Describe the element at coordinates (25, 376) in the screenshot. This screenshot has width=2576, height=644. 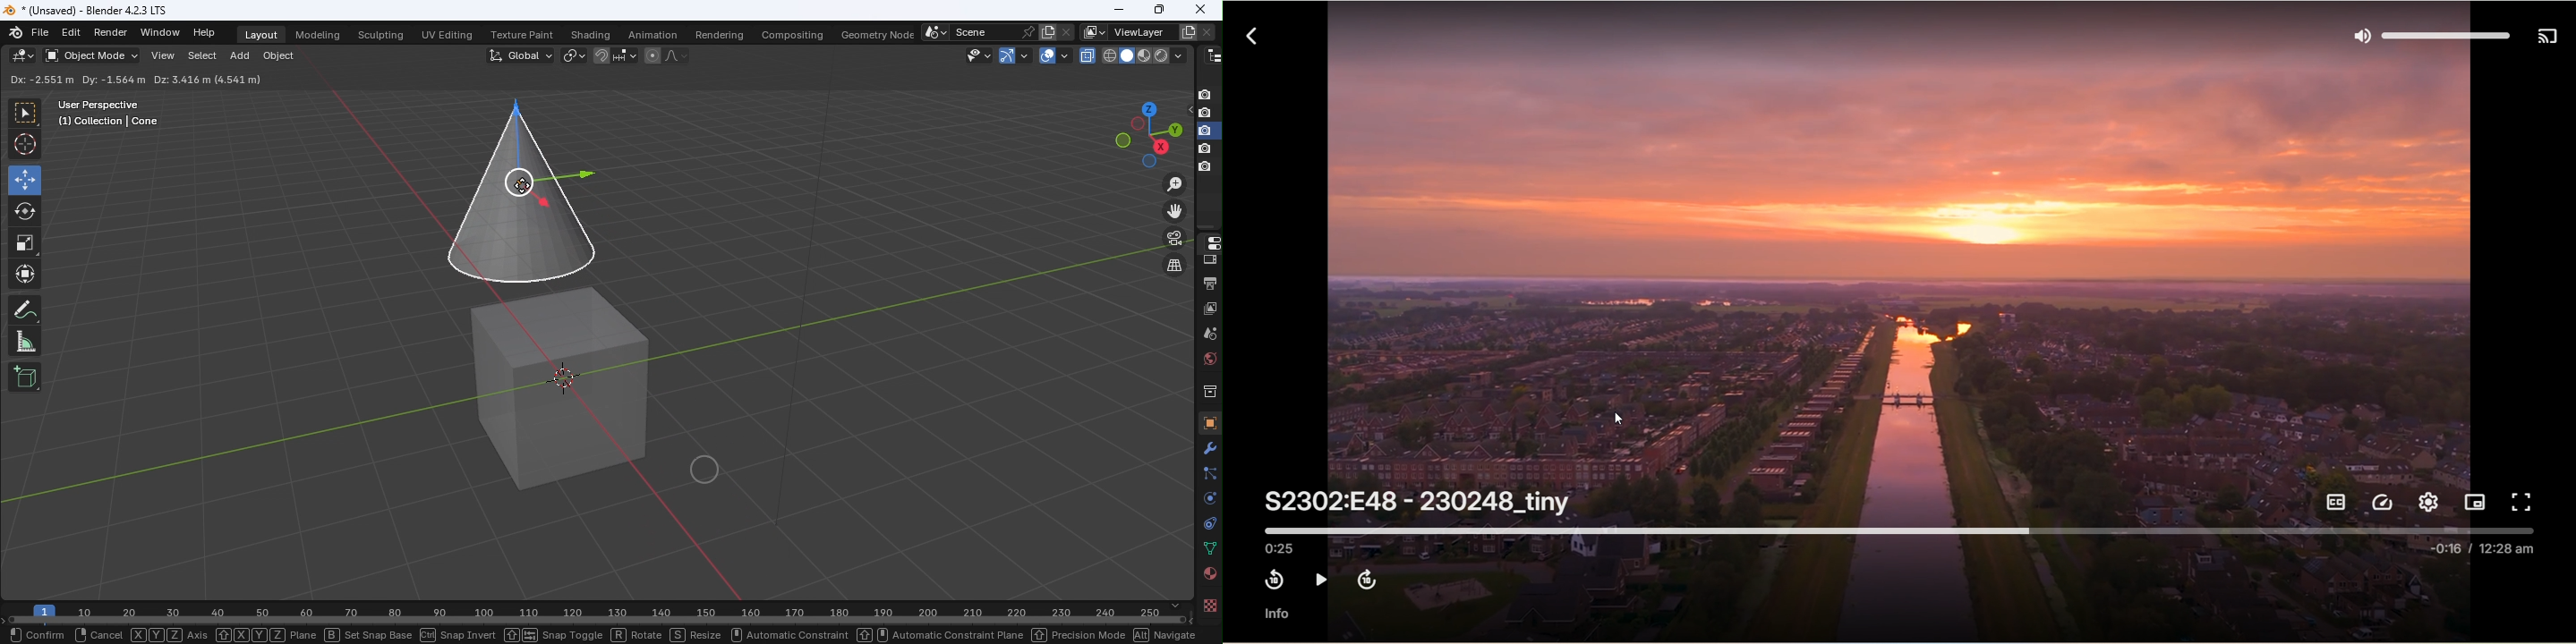
I see `Add cube` at that location.